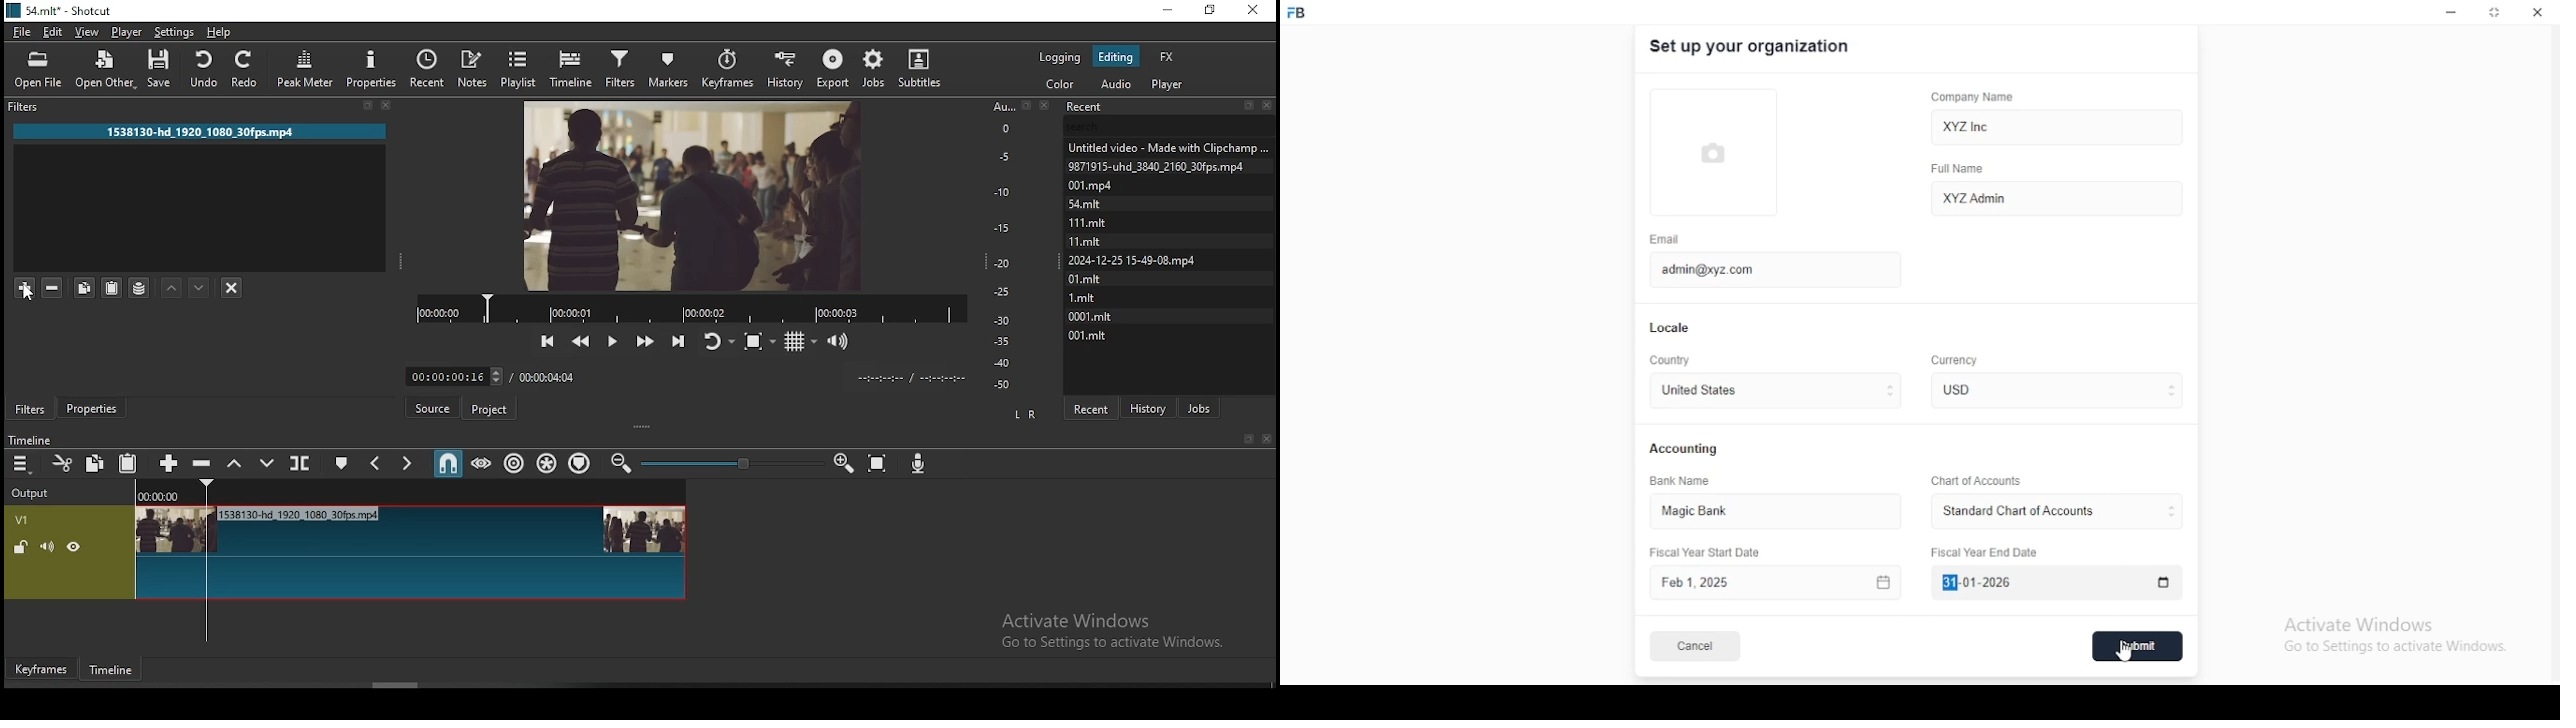 Image resolution: width=2576 pixels, height=728 pixels. Describe the element at coordinates (1151, 406) in the screenshot. I see `history` at that location.